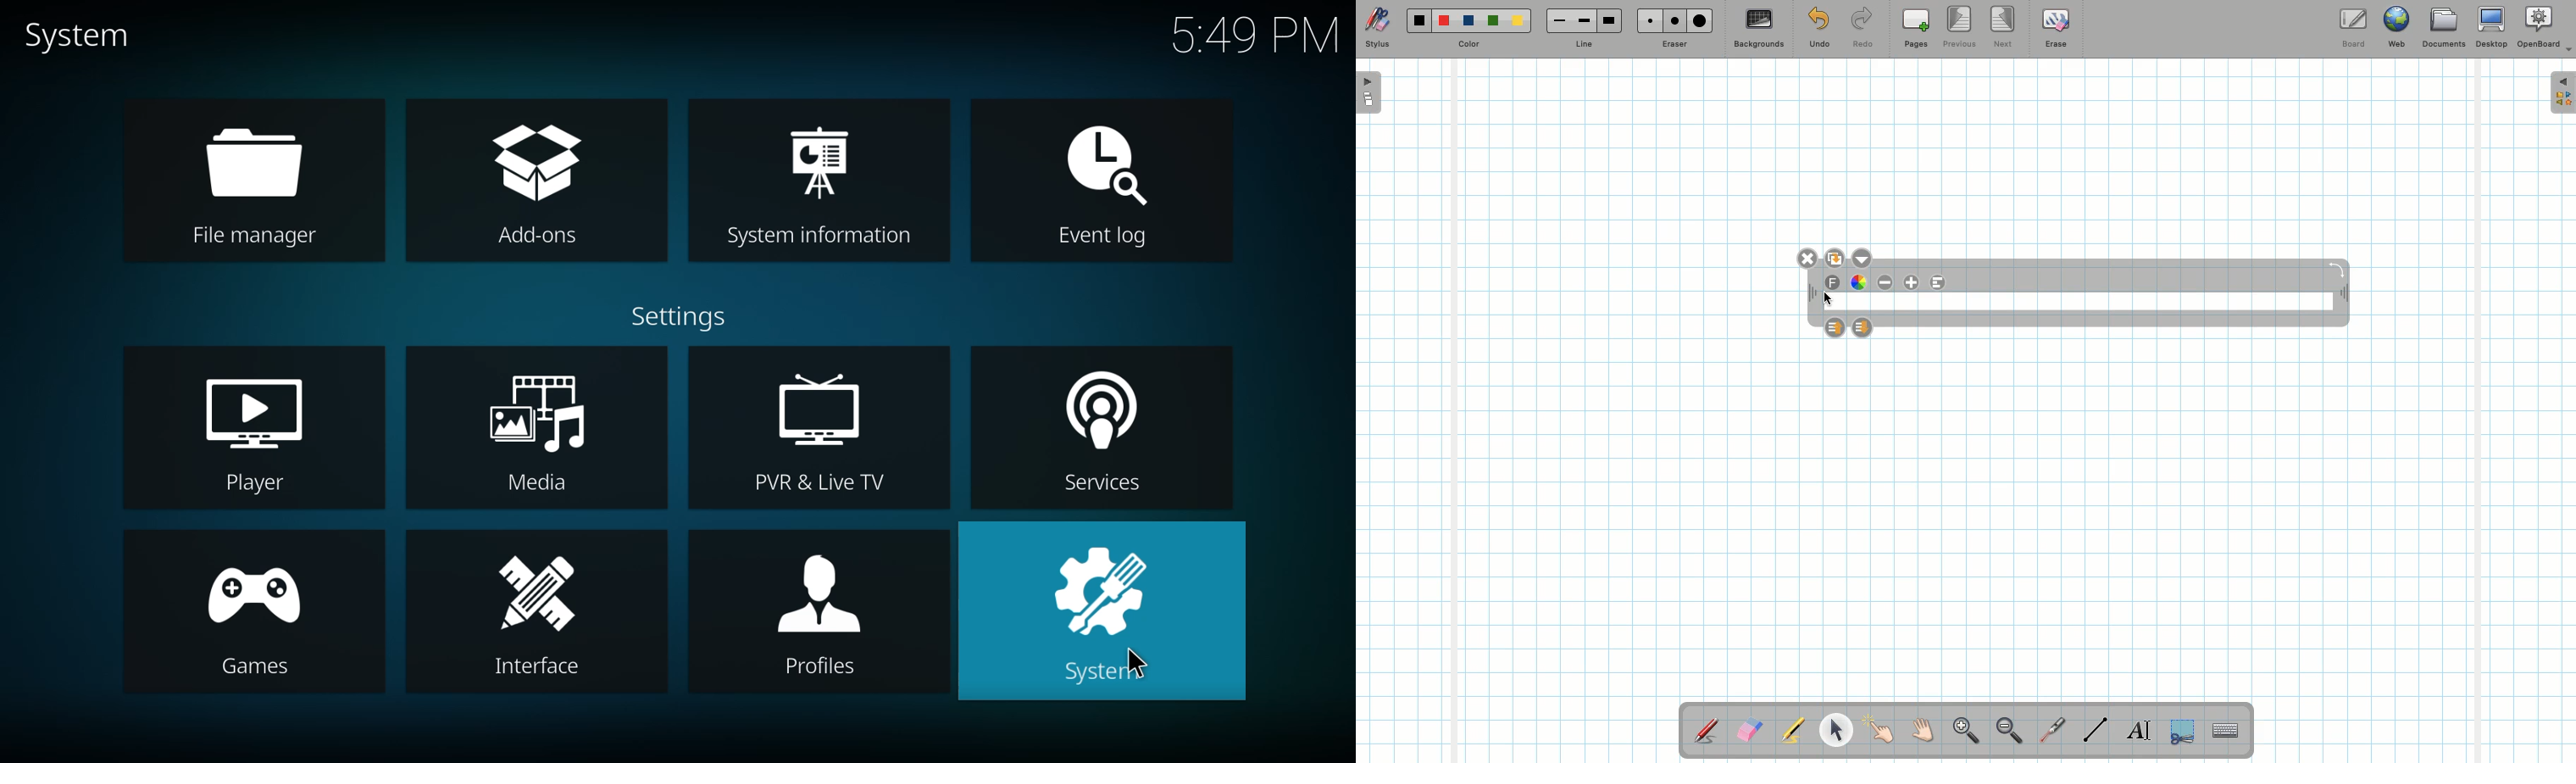  Describe the element at coordinates (2562, 92) in the screenshot. I see `Expand` at that location.